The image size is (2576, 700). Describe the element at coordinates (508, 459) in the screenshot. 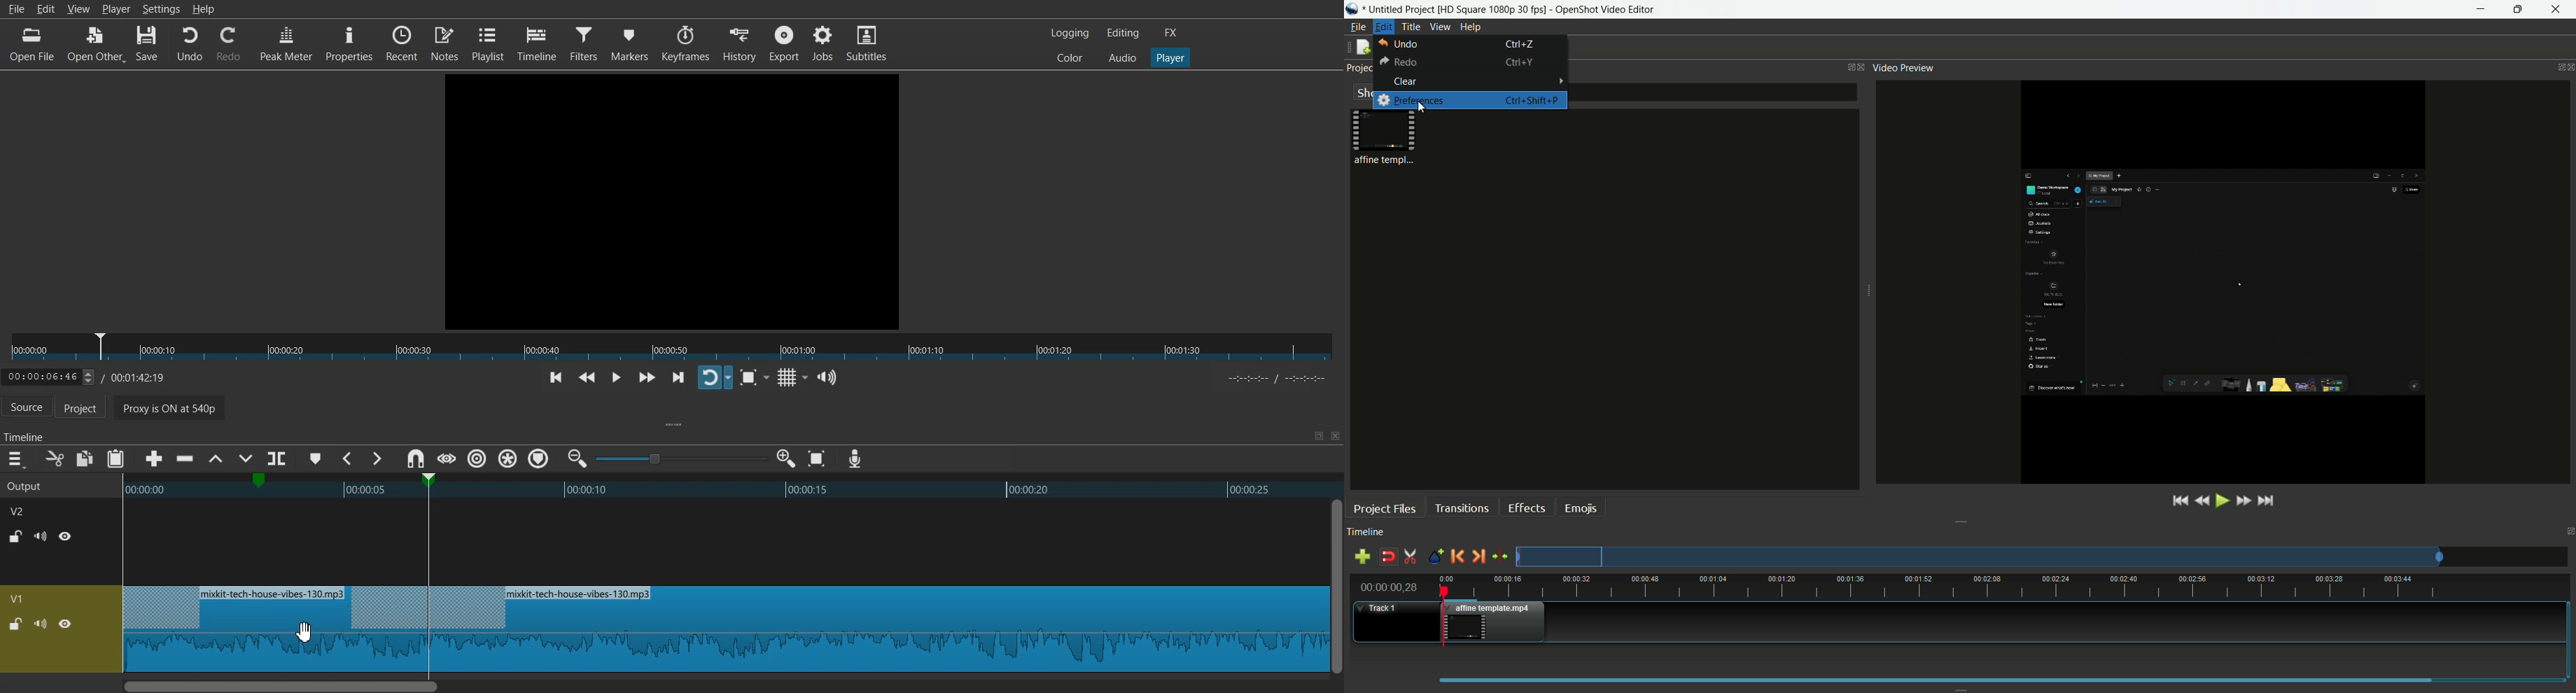

I see `Ripple all markers` at that location.